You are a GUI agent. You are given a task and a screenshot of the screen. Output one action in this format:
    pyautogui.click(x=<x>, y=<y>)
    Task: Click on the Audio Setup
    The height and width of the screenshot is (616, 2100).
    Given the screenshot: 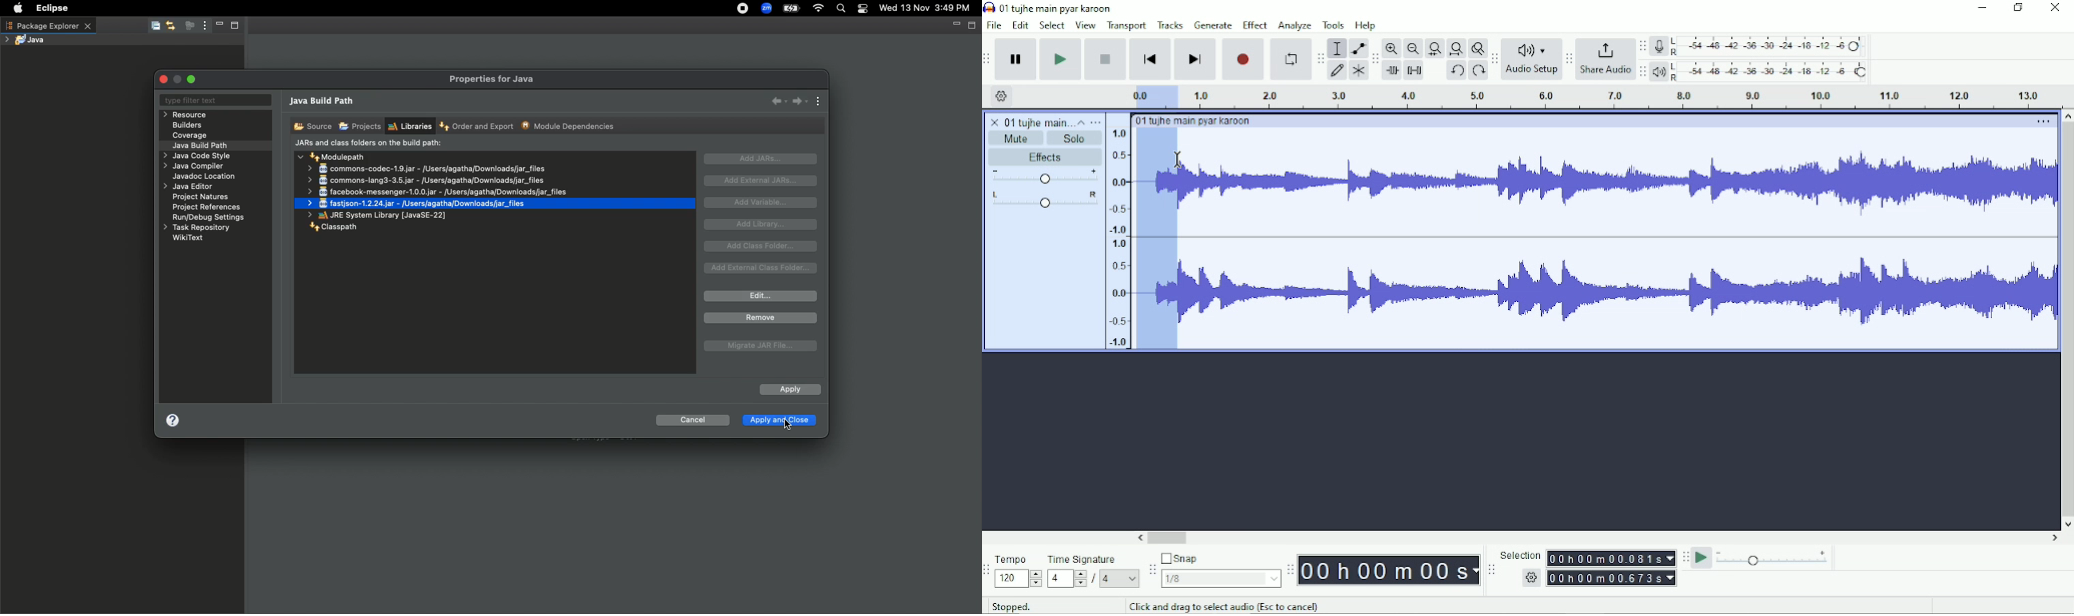 What is the action you would take?
    pyautogui.click(x=1532, y=72)
    